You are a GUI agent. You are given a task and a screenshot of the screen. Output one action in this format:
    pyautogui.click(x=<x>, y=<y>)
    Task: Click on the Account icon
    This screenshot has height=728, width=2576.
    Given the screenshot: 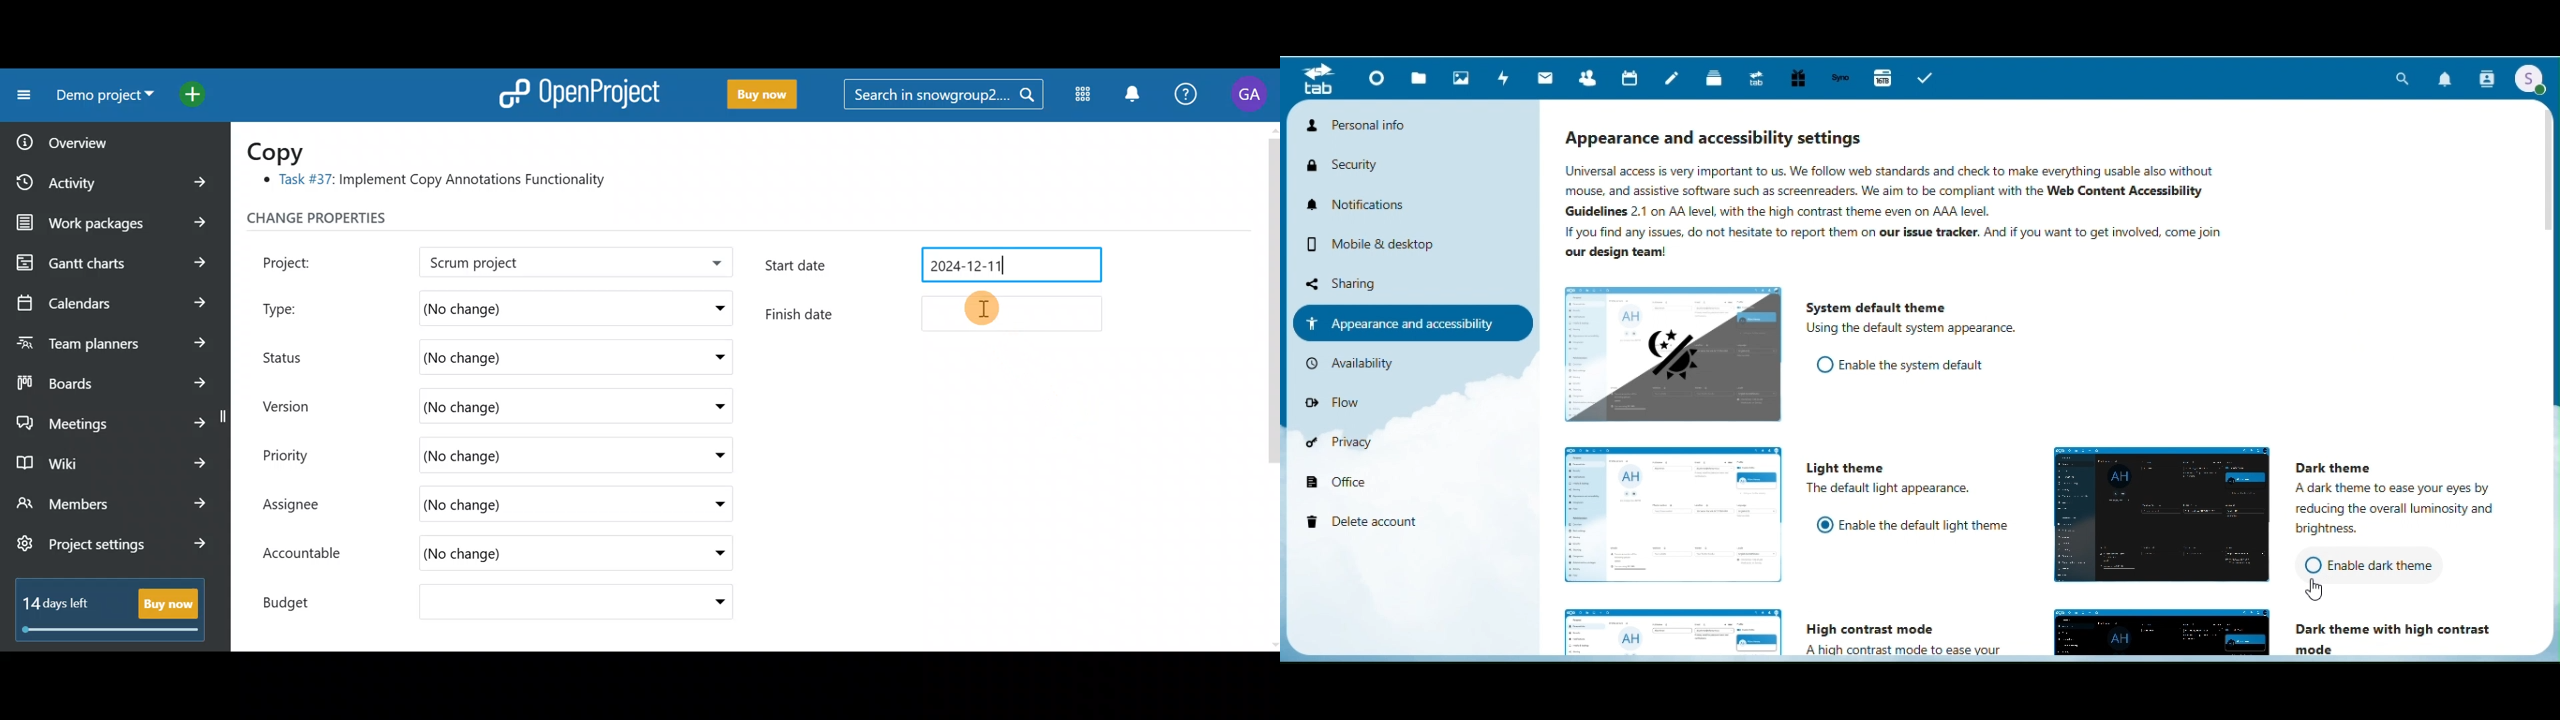 What is the action you would take?
    pyautogui.click(x=2531, y=80)
    